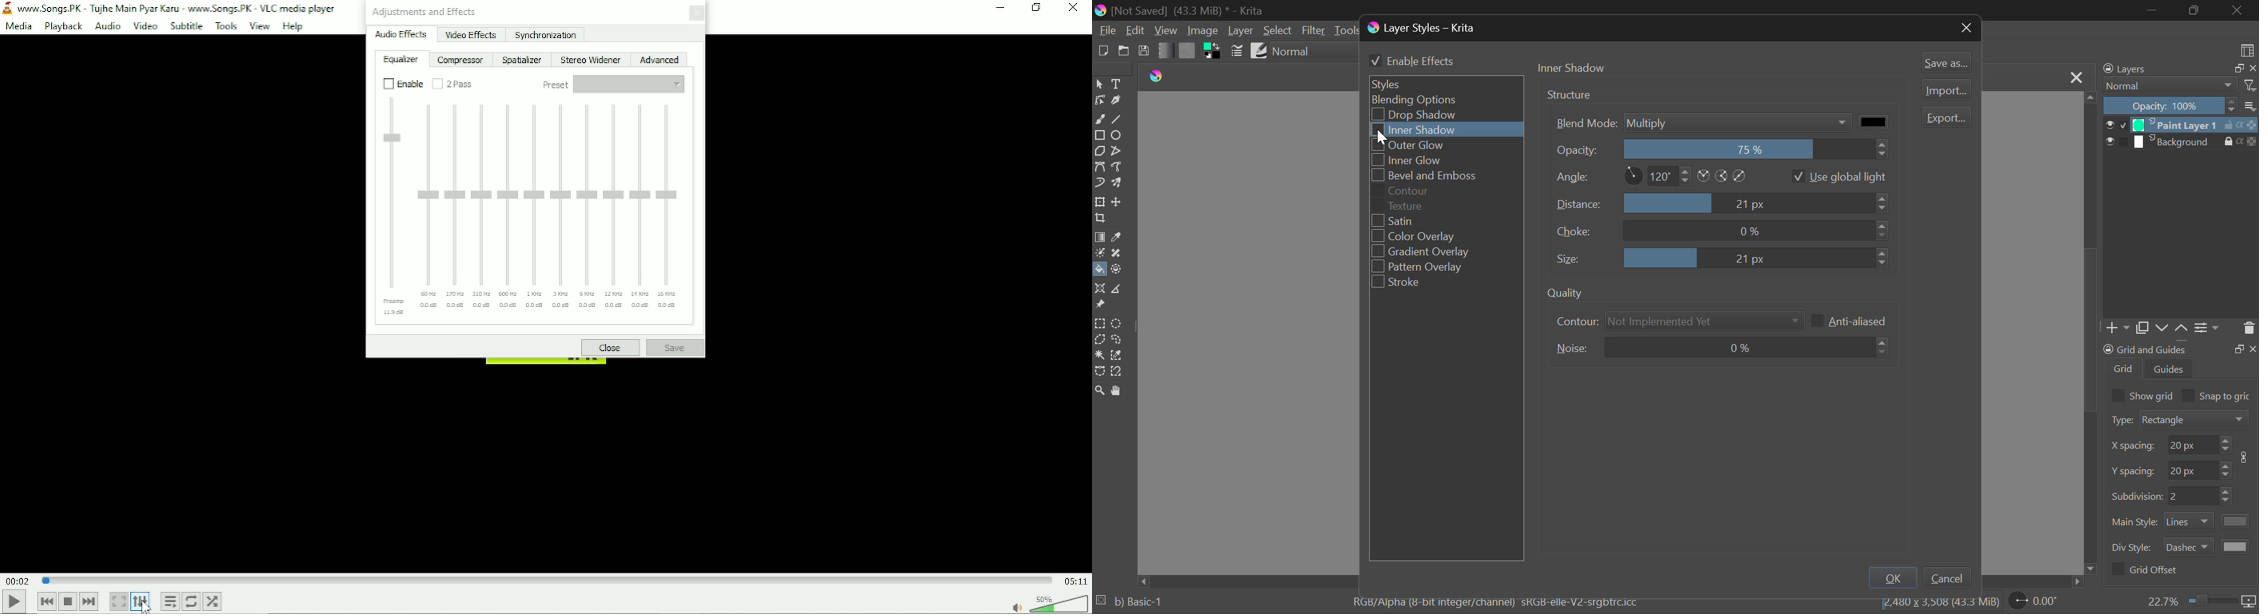 This screenshot has height=616, width=2268. Describe the element at coordinates (677, 349) in the screenshot. I see `Save` at that location.